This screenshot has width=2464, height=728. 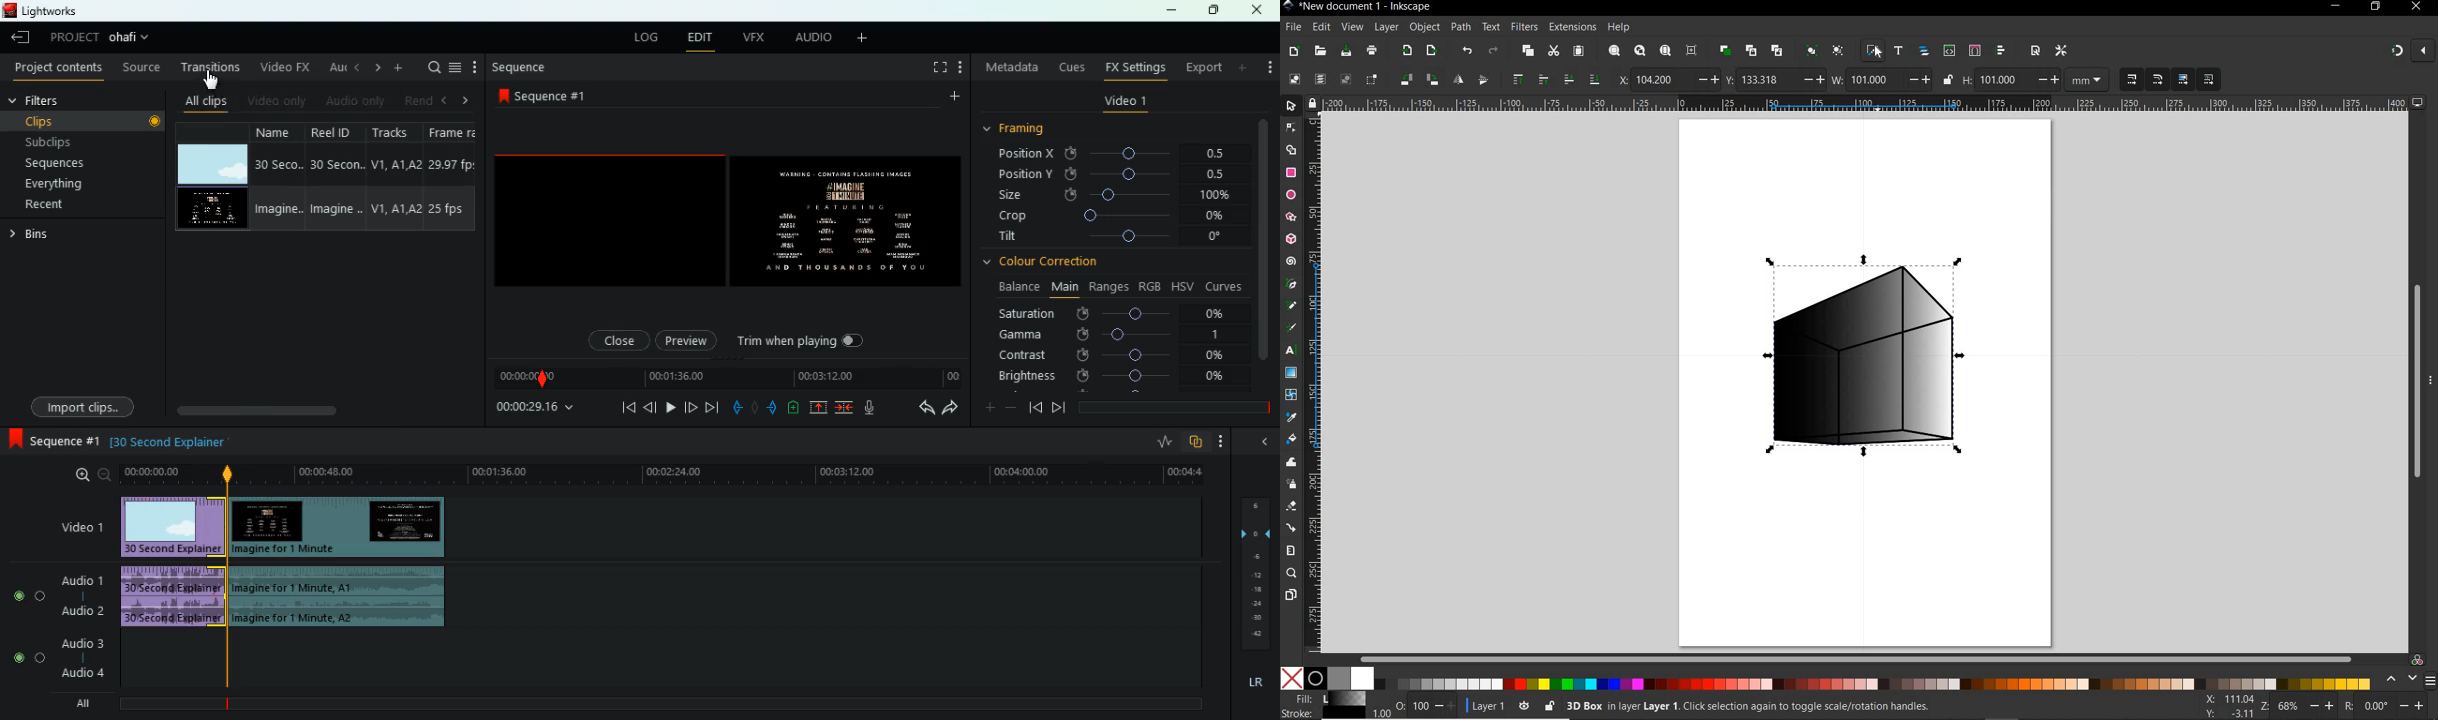 What do you see at coordinates (1113, 238) in the screenshot?
I see `tilt` at bounding box center [1113, 238].